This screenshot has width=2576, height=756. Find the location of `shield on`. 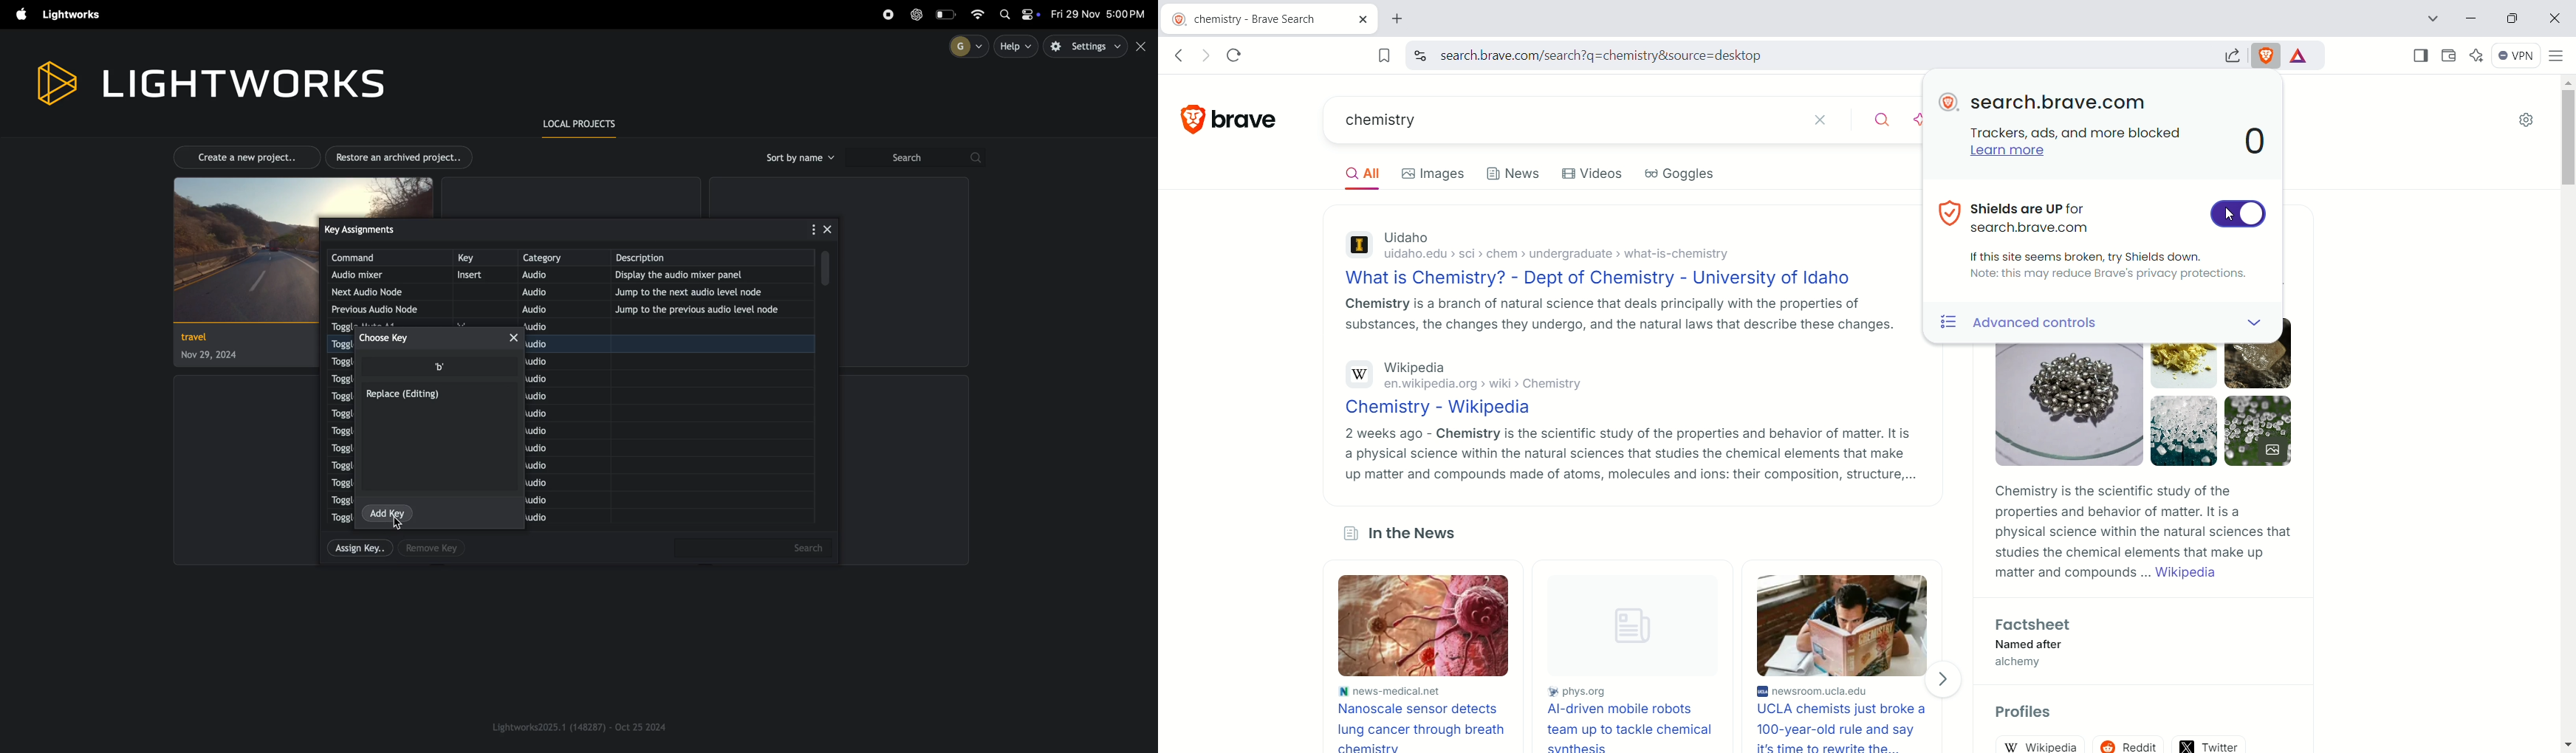

shield on is located at coordinates (2238, 217).